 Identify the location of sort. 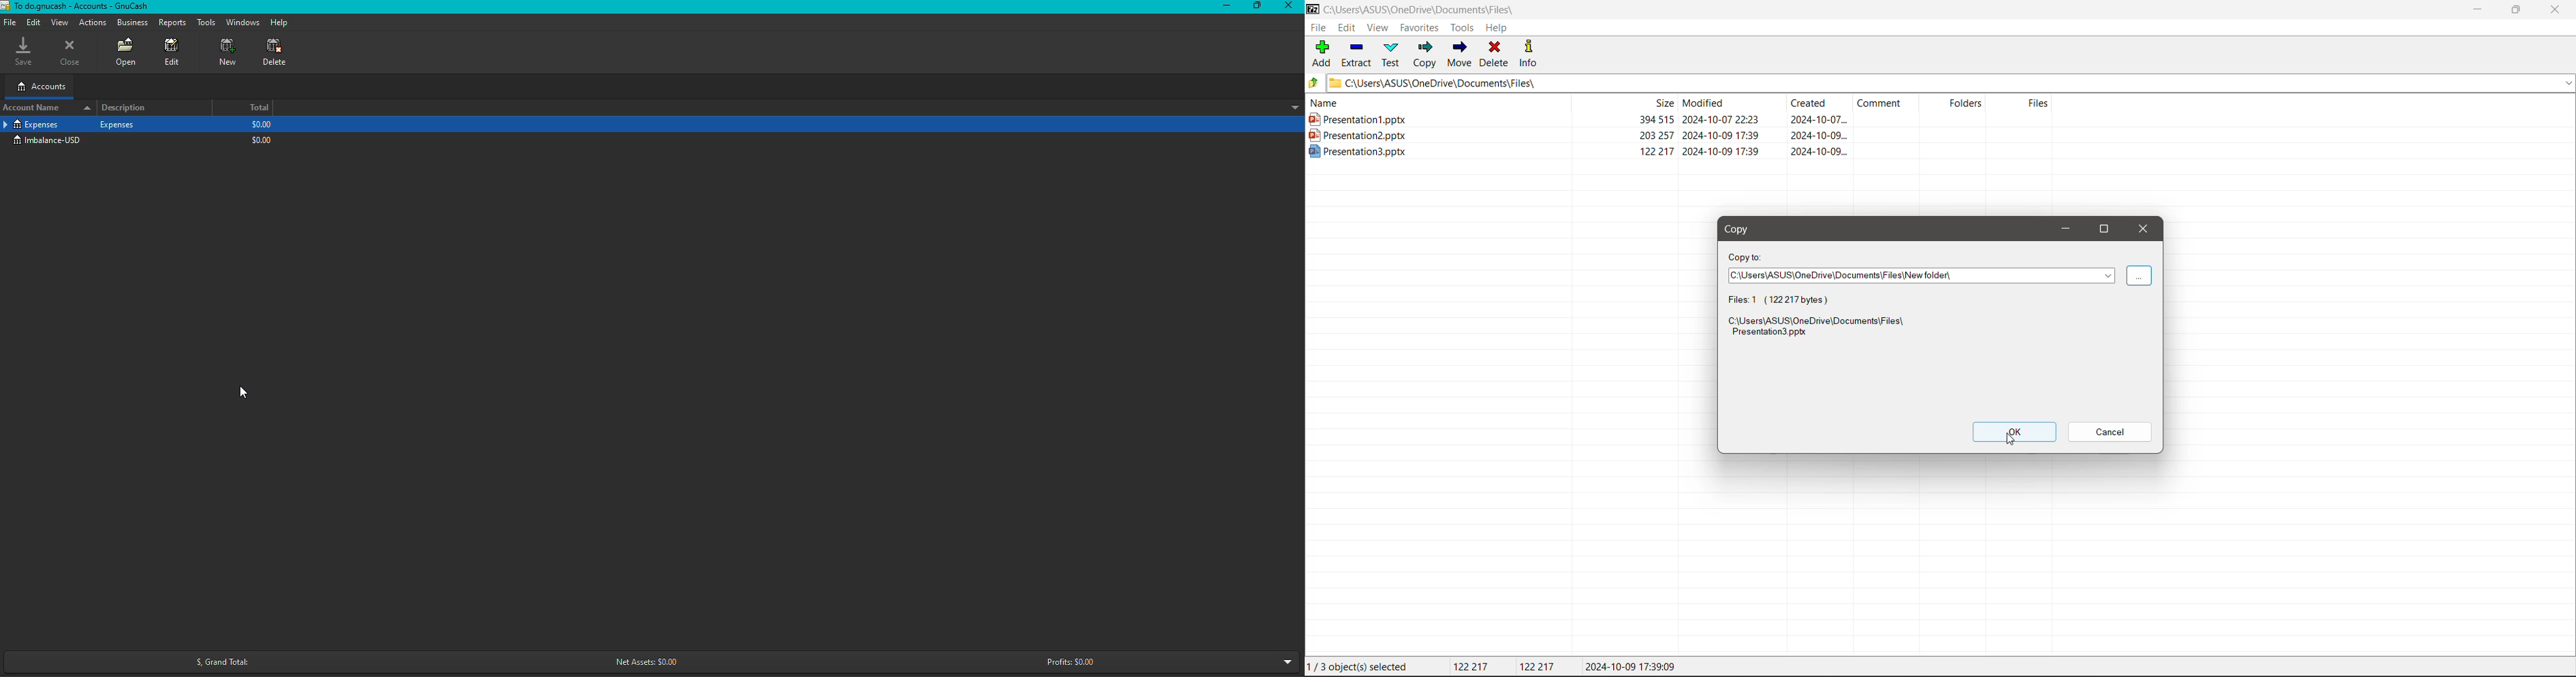
(1290, 107).